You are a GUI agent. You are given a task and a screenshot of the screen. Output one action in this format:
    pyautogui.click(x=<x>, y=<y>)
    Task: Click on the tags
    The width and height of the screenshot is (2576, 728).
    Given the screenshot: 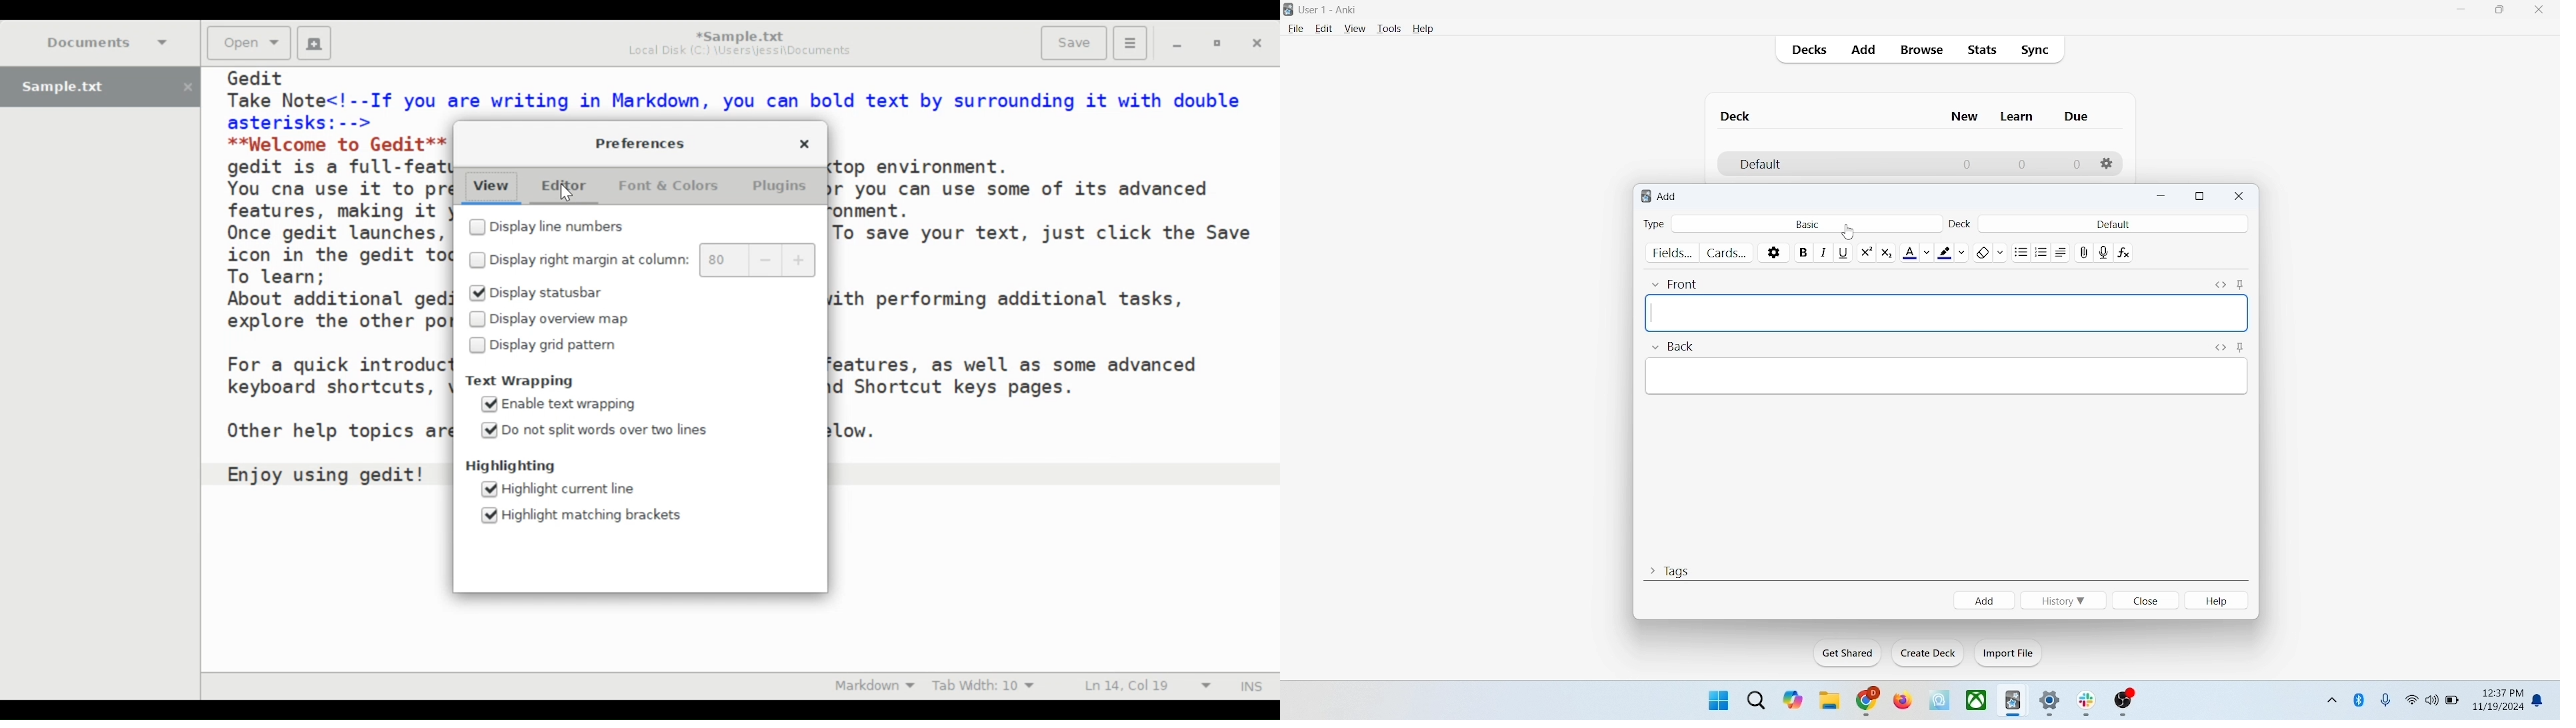 What is the action you would take?
    pyautogui.click(x=1669, y=569)
    